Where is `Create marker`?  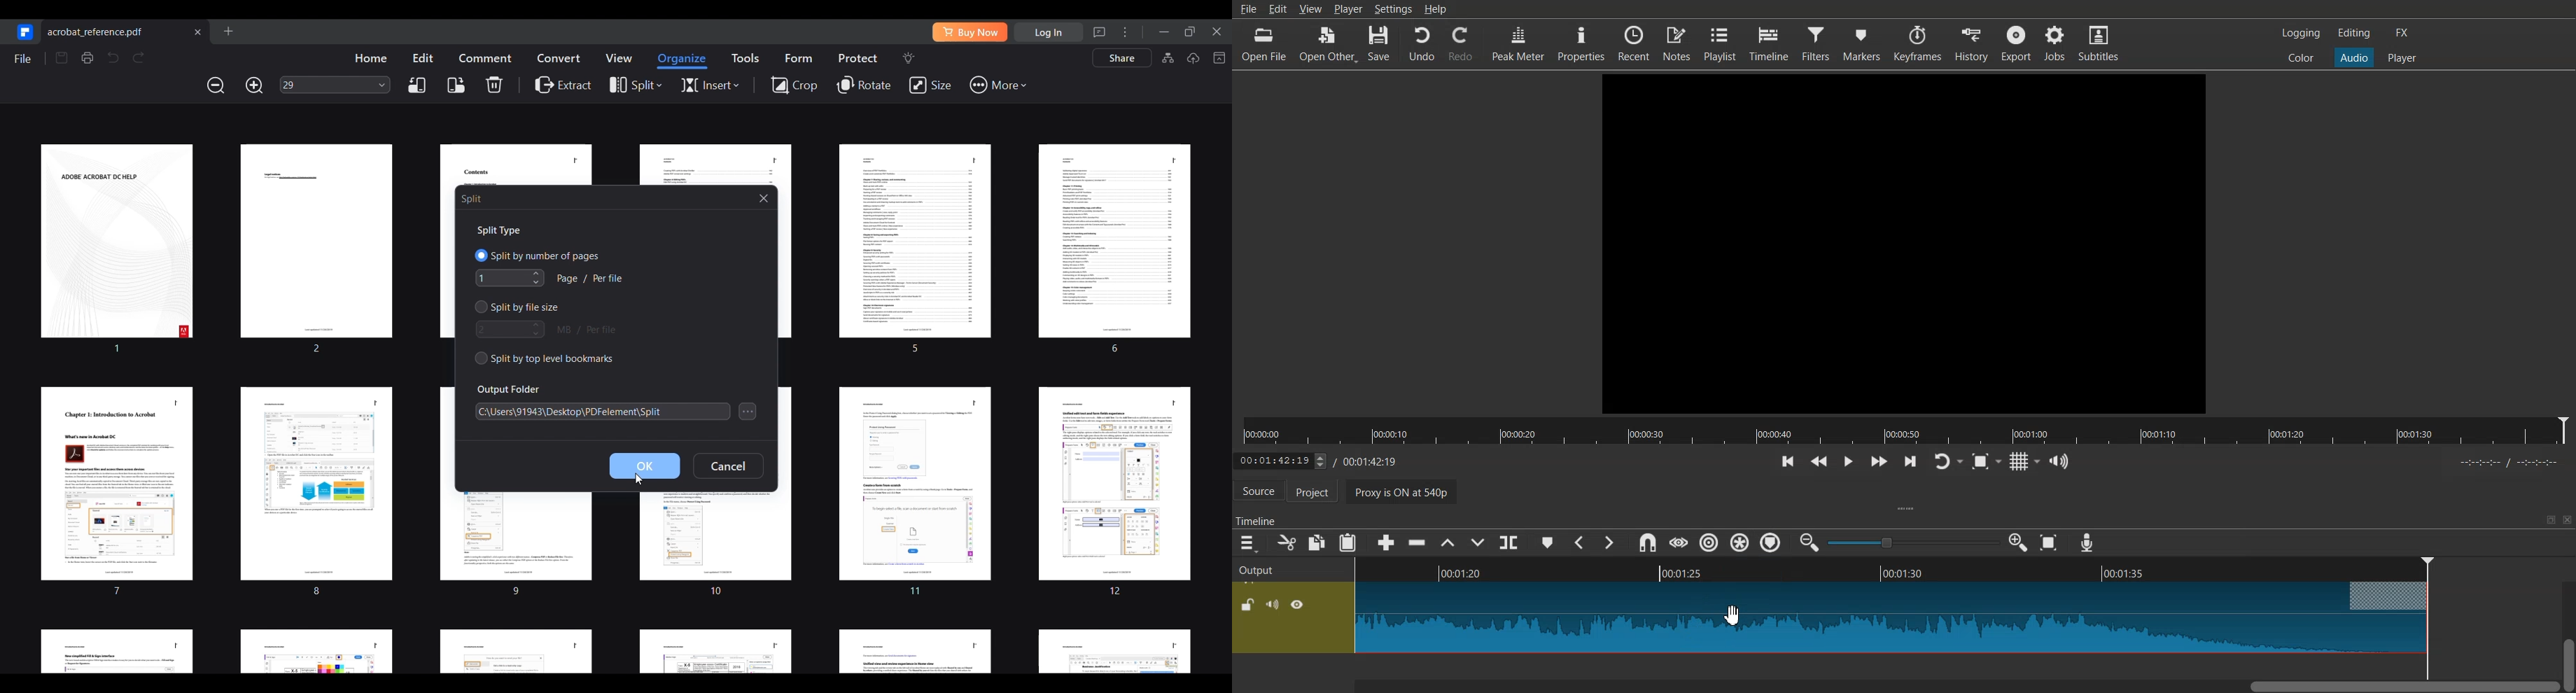 Create marker is located at coordinates (1547, 540).